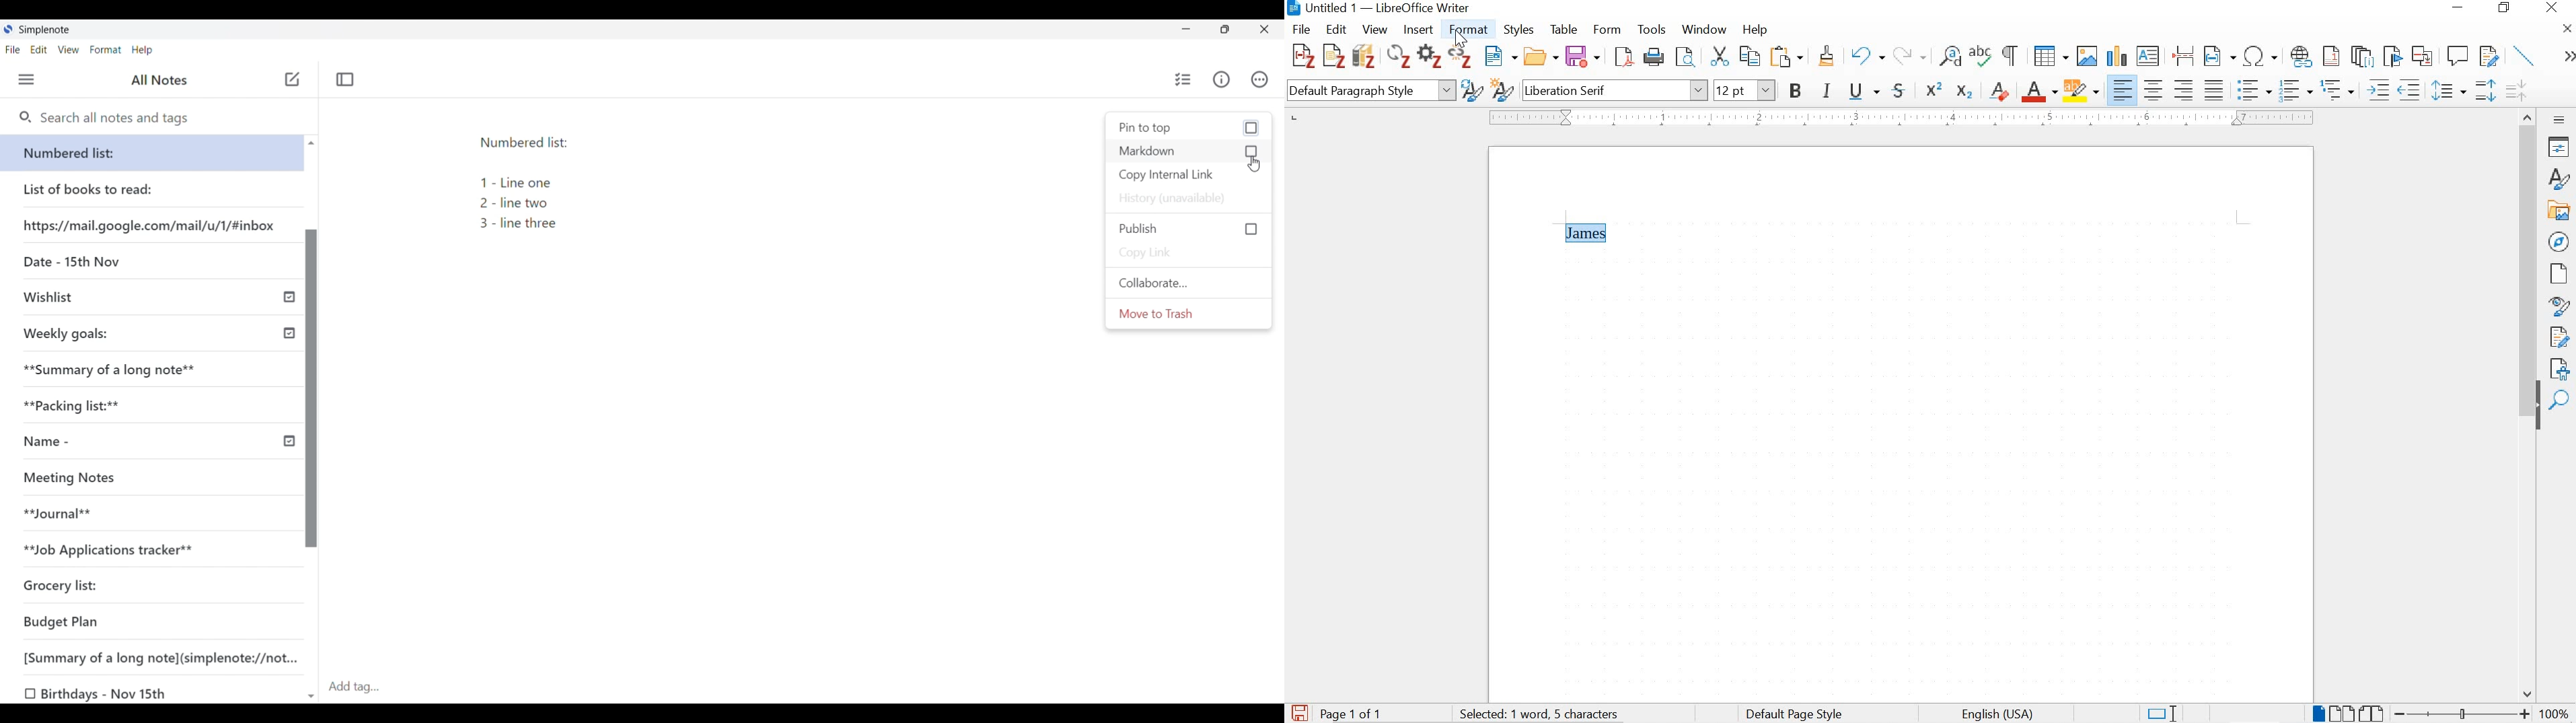 The width and height of the screenshot is (2576, 728). What do you see at coordinates (2458, 56) in the screenshot?
I see `insert comment` at bounding box center [2458, 56].